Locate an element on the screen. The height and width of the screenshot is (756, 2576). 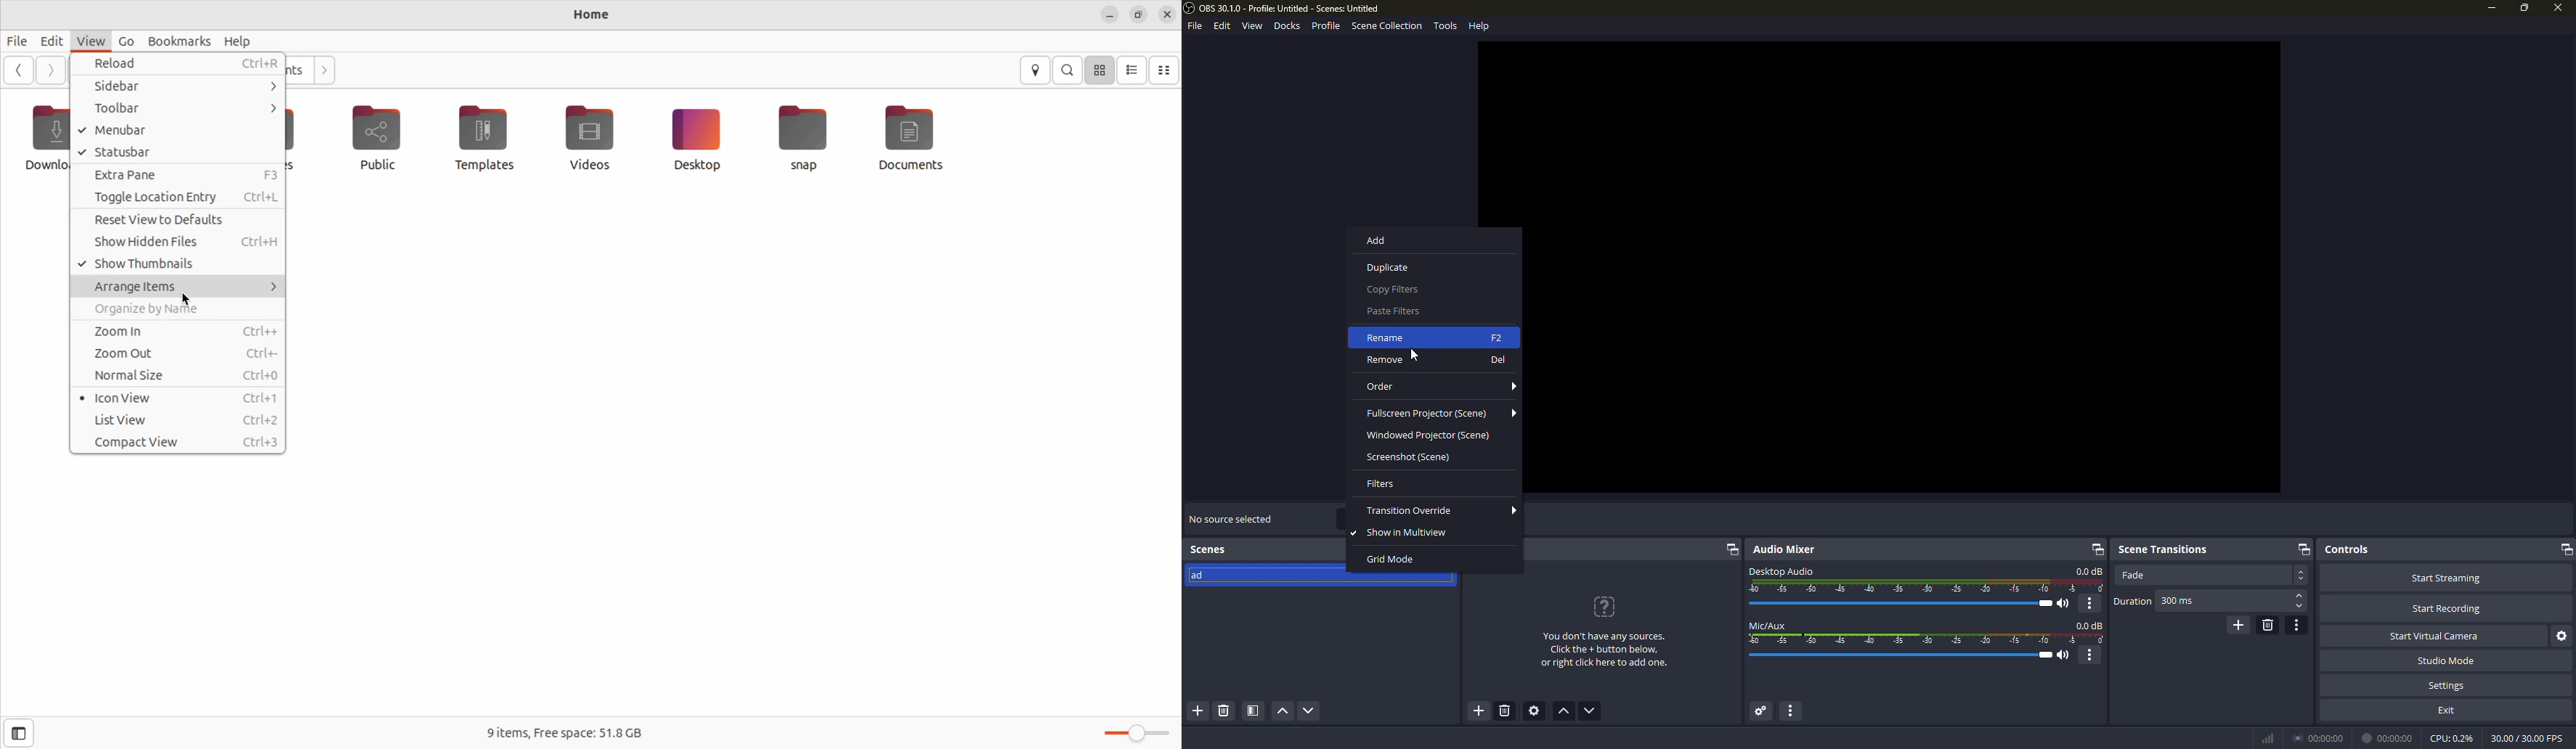
sound level is located at coordinates (1904, 655).